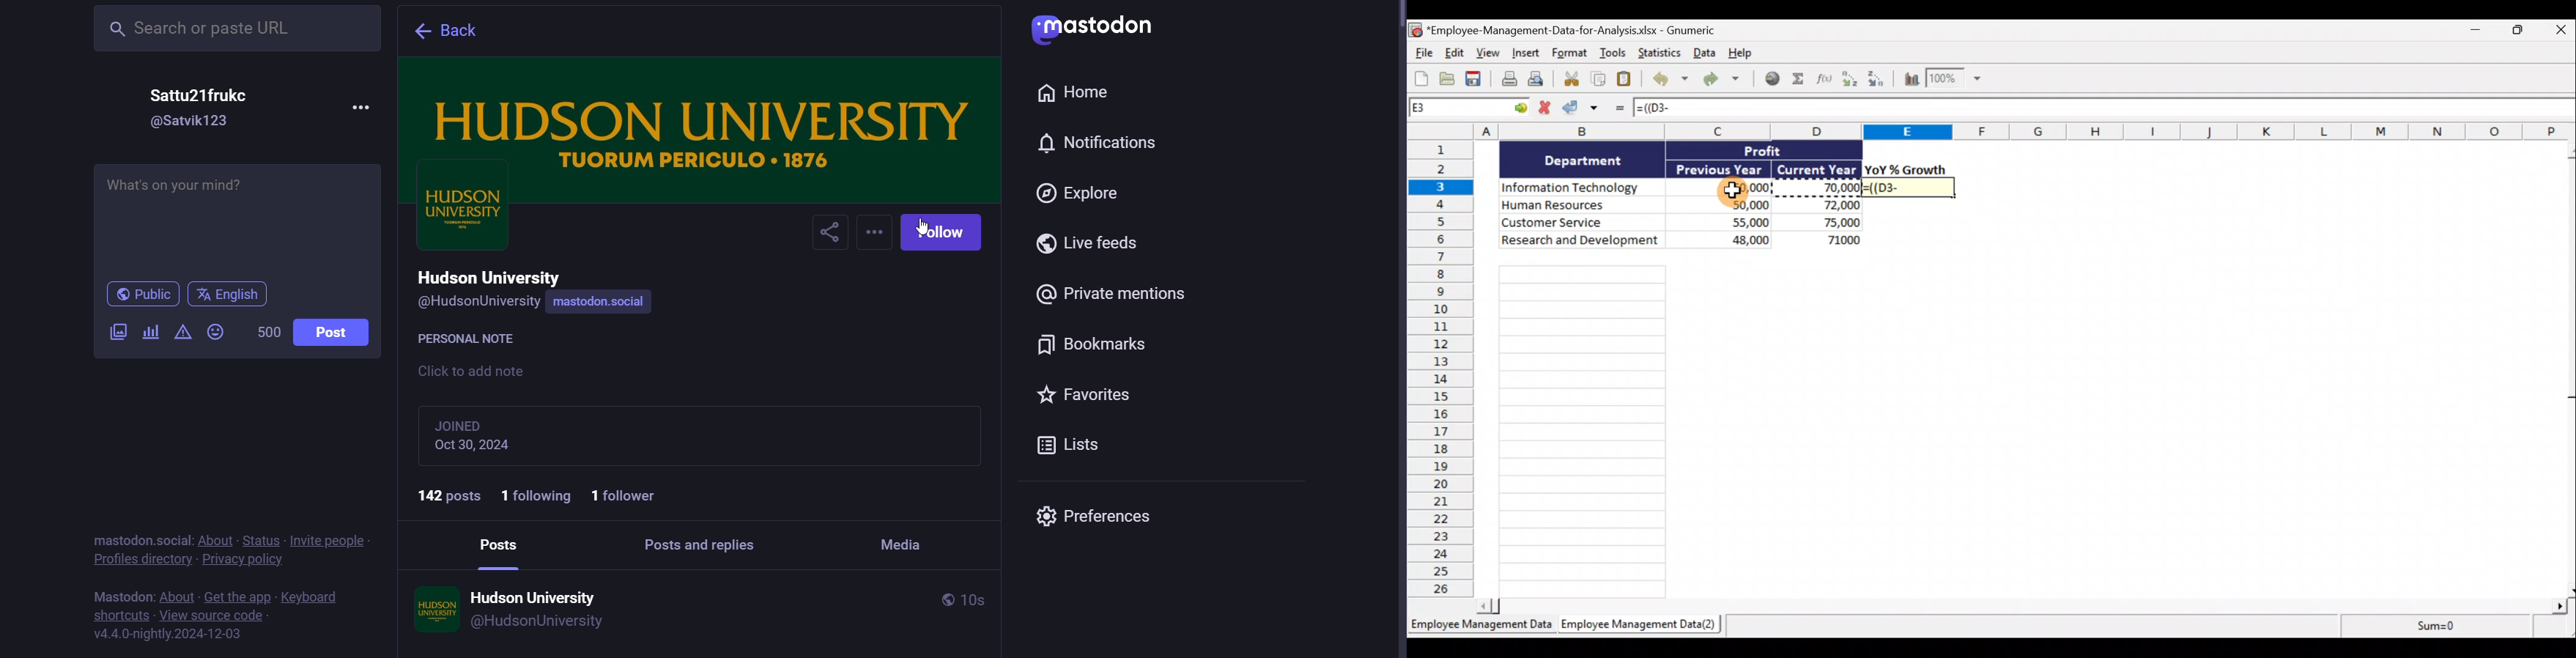 The height and width of the screenshot is (672, 2576). Describe the element at coordinates (1571, 54) in the screenshot. I see `Format` at that location.